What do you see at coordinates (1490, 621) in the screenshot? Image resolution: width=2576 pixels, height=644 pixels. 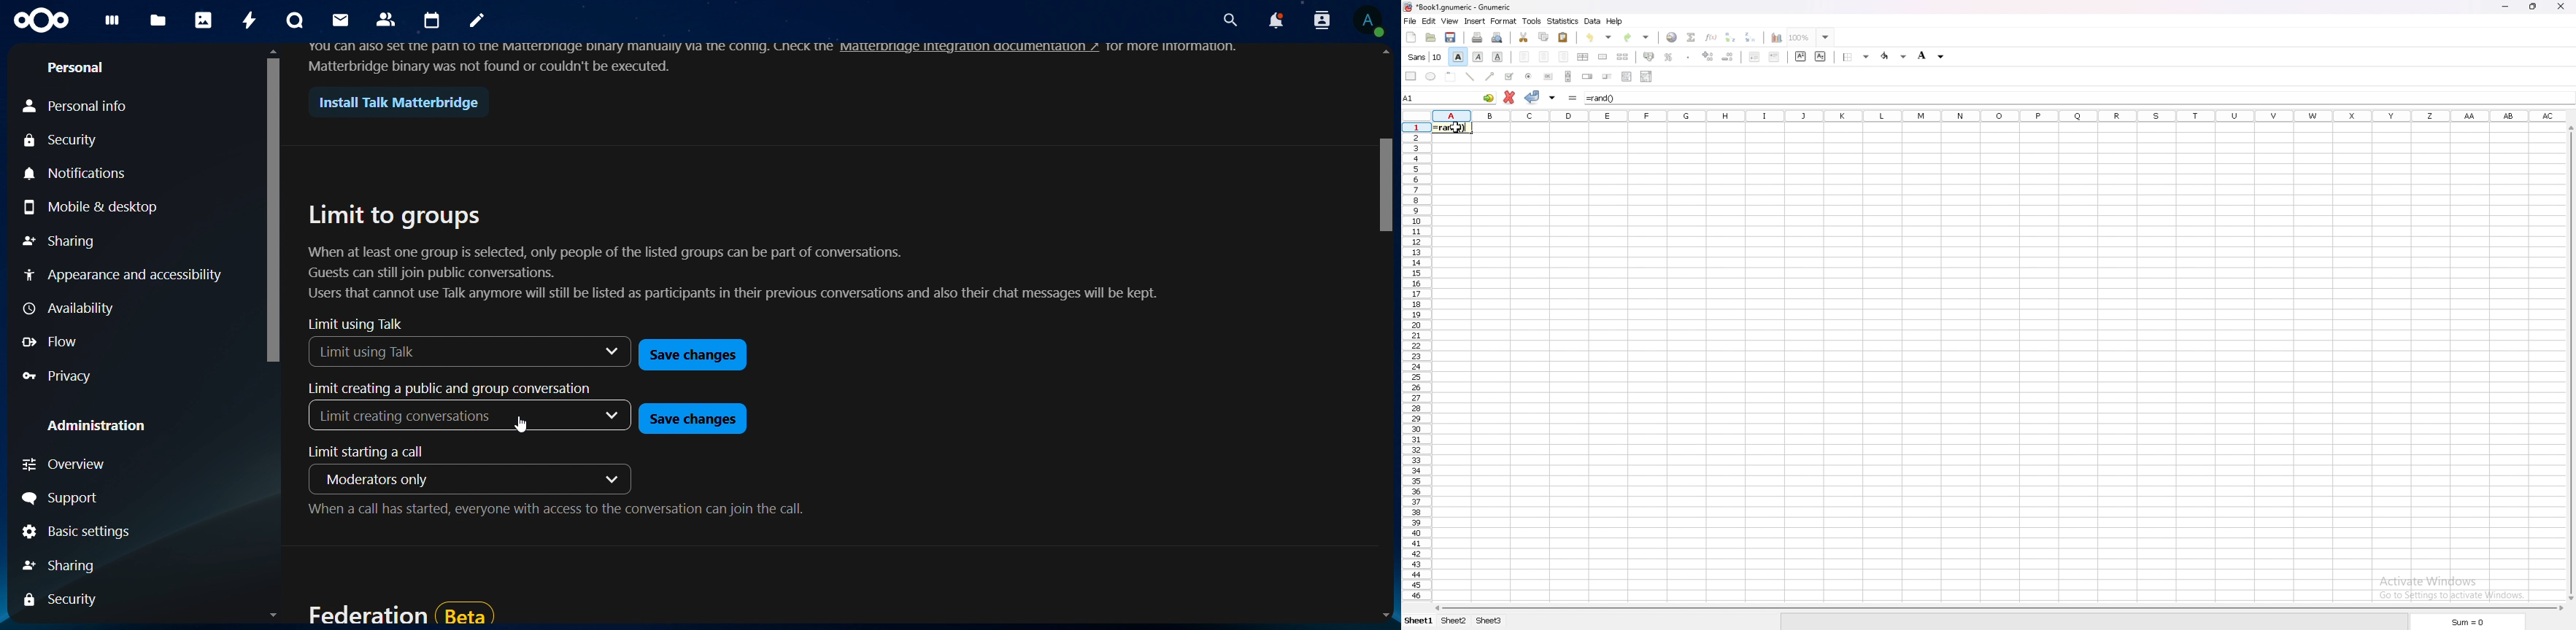 I see `sheet 3` at bounding box center [1490, 621].